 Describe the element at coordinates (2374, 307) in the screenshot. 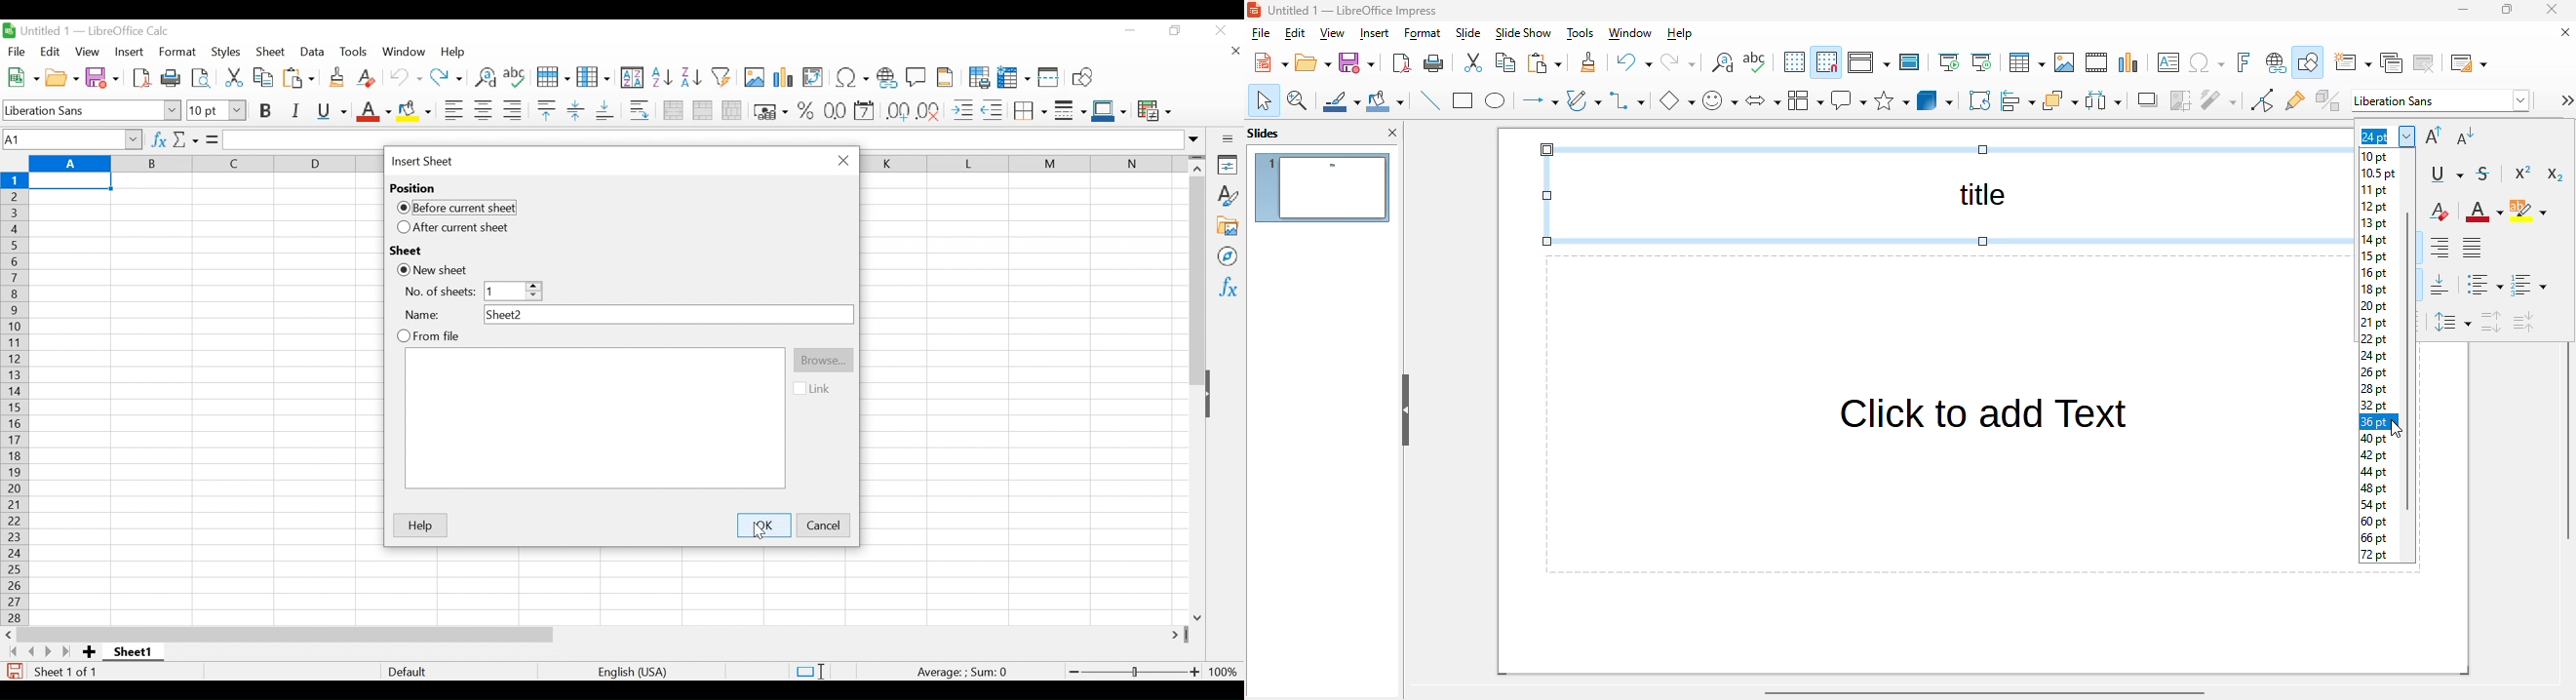

I see `20 pt` at that location.